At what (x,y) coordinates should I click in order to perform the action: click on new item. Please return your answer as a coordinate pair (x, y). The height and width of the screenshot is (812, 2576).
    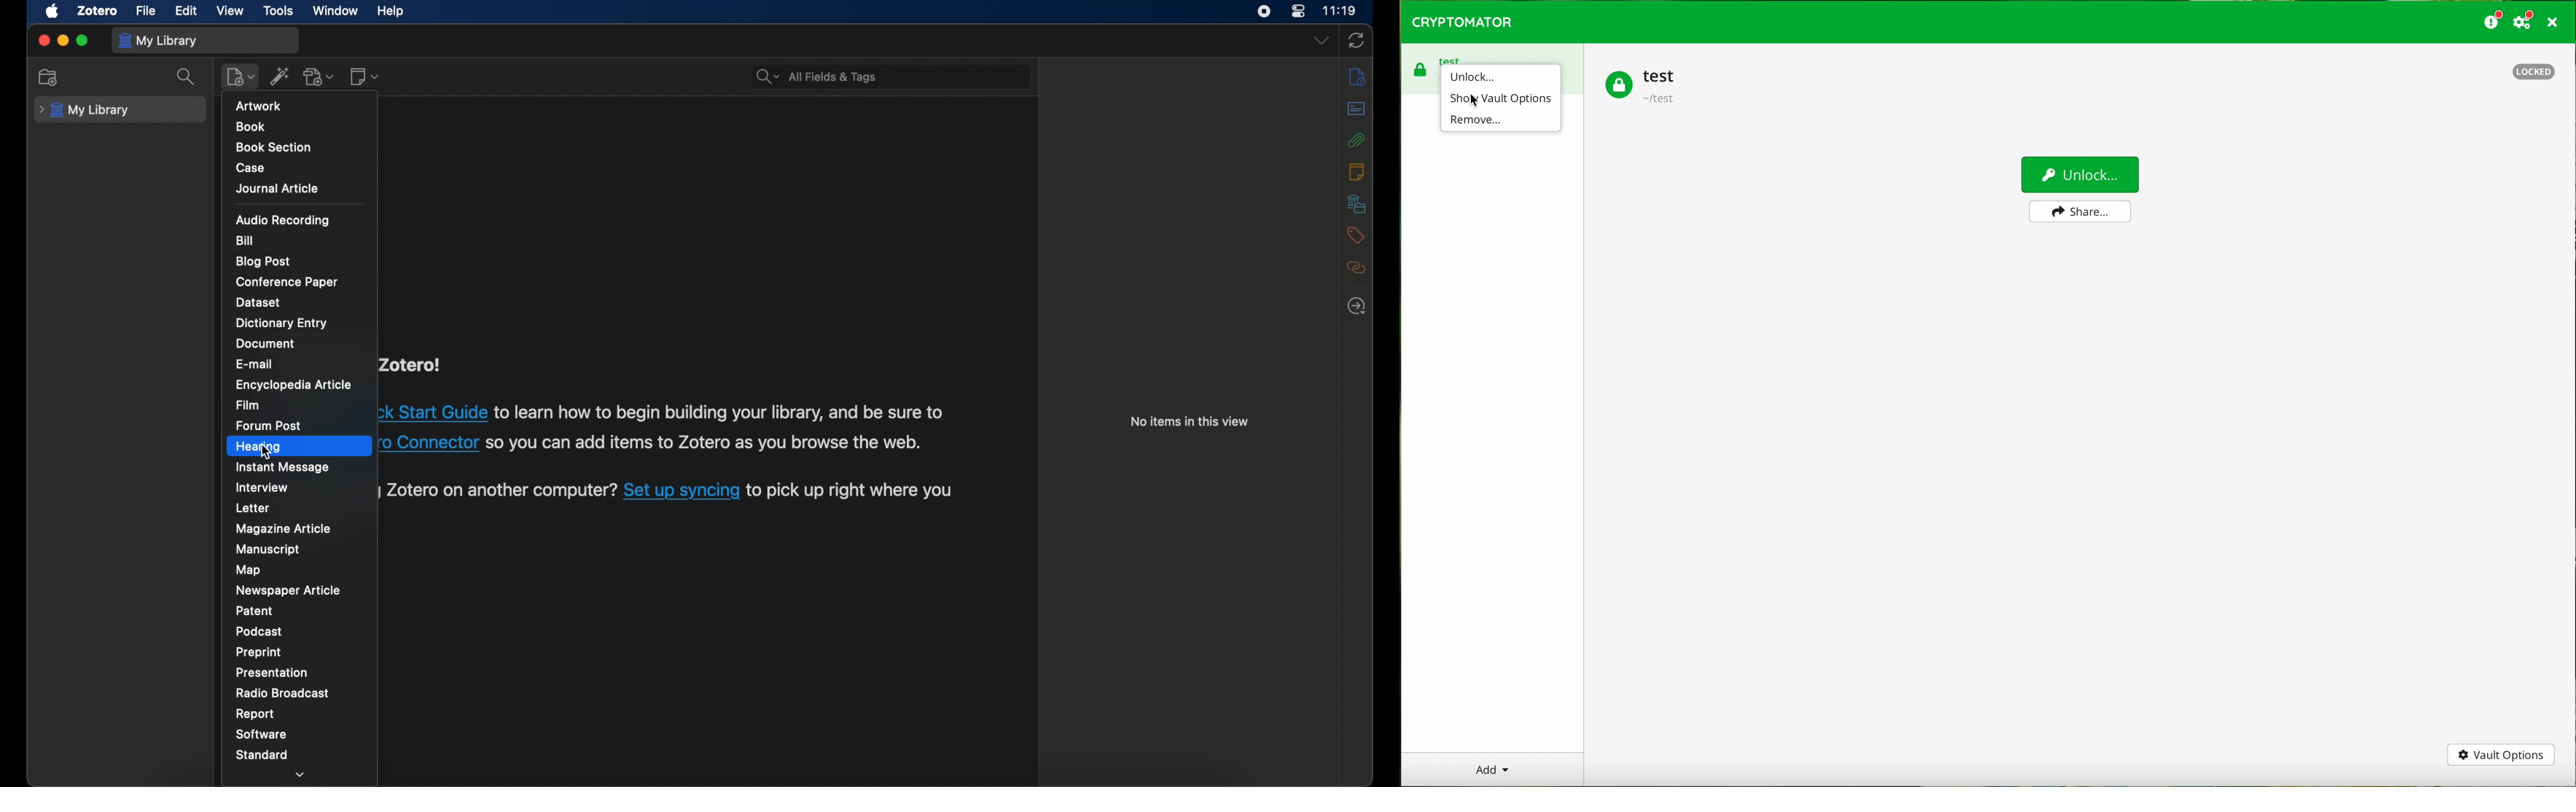
    Looking at the image, I should click on (241, 77).